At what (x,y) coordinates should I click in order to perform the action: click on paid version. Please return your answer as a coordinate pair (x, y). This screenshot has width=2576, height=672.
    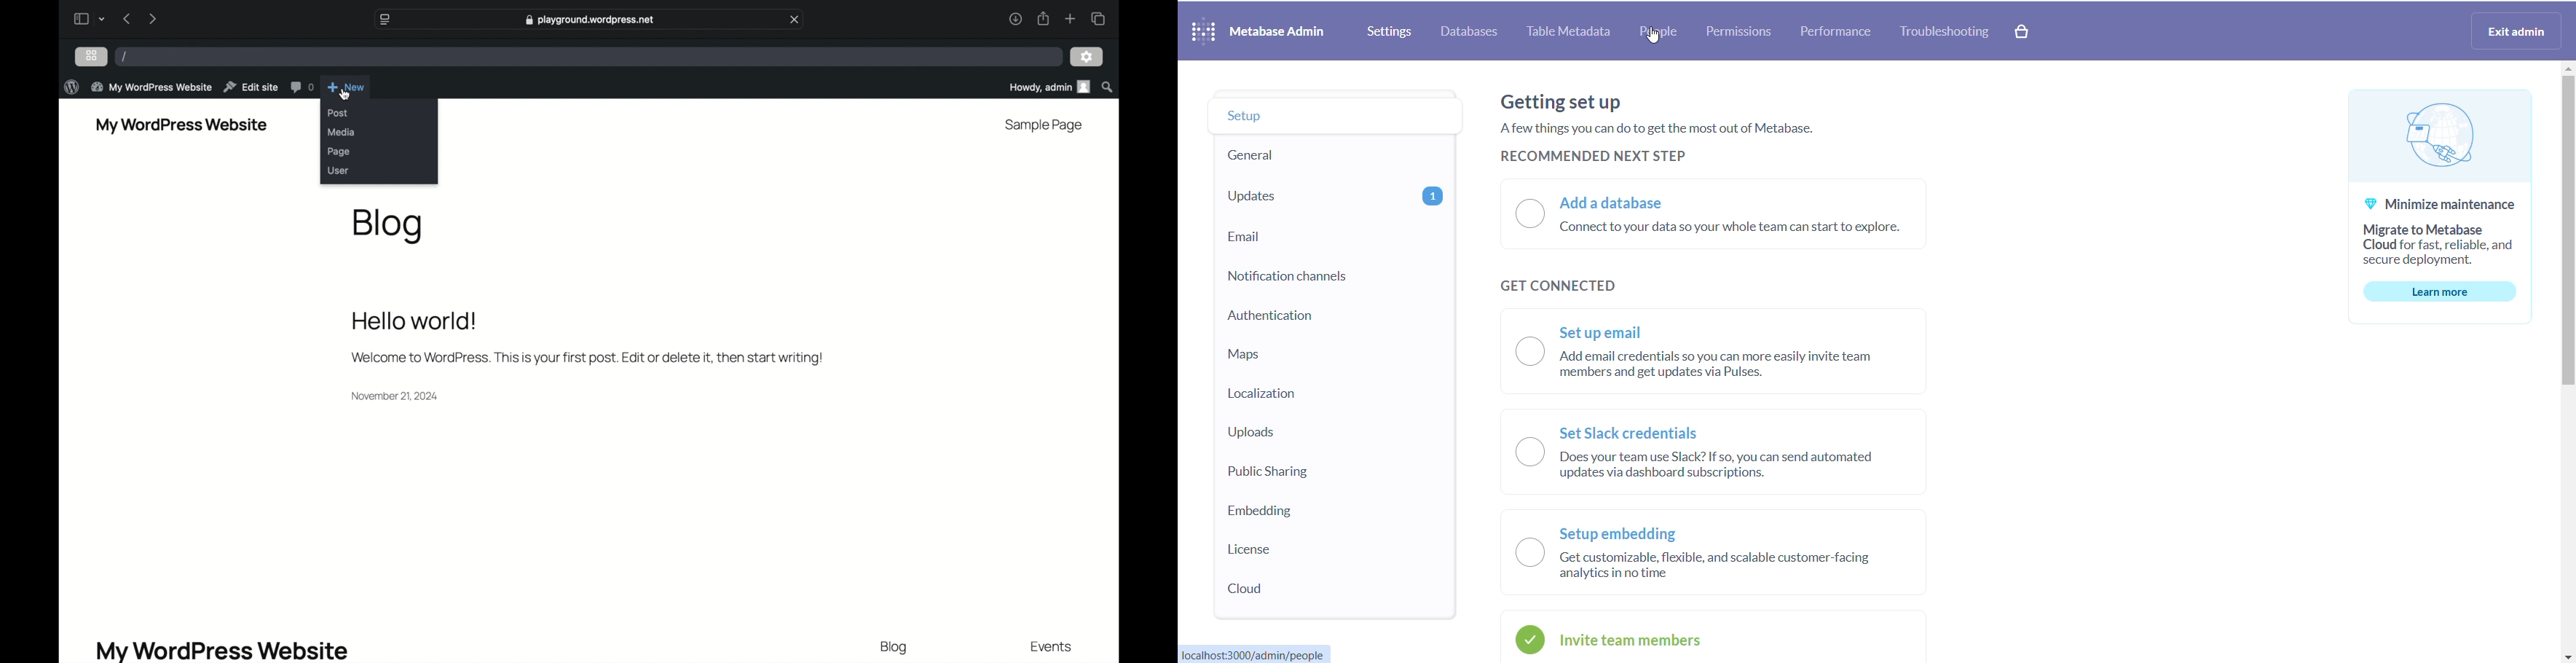
    Looking at the image, I should click on (2024, 31).